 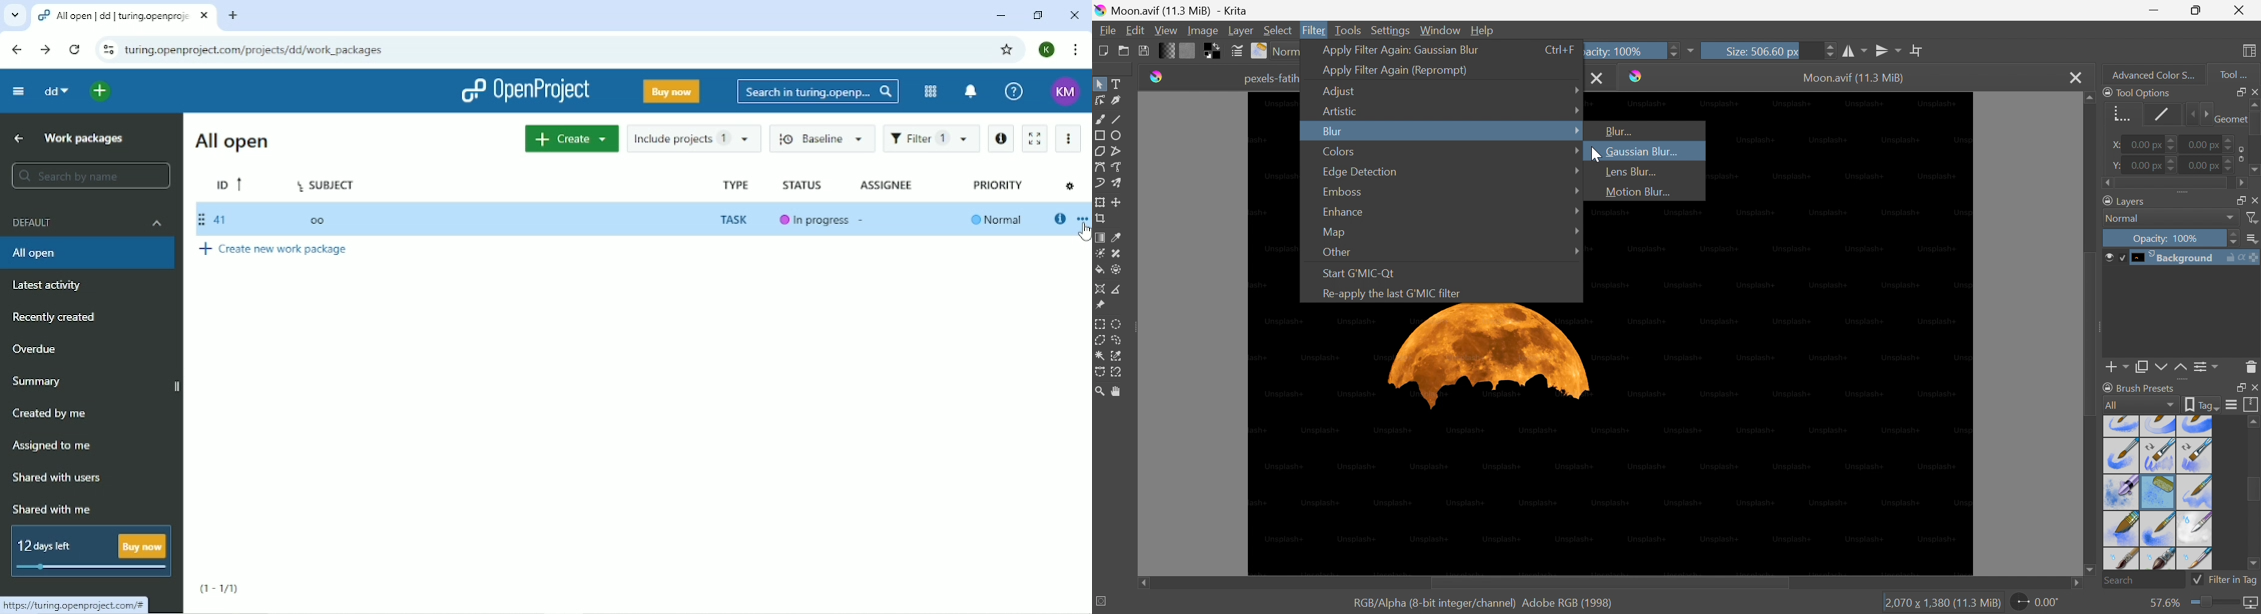 What do you see at coordinates (2252, 239) in the screenshot?
I see `Thumbnail size` at bounding box center [2252, 239].